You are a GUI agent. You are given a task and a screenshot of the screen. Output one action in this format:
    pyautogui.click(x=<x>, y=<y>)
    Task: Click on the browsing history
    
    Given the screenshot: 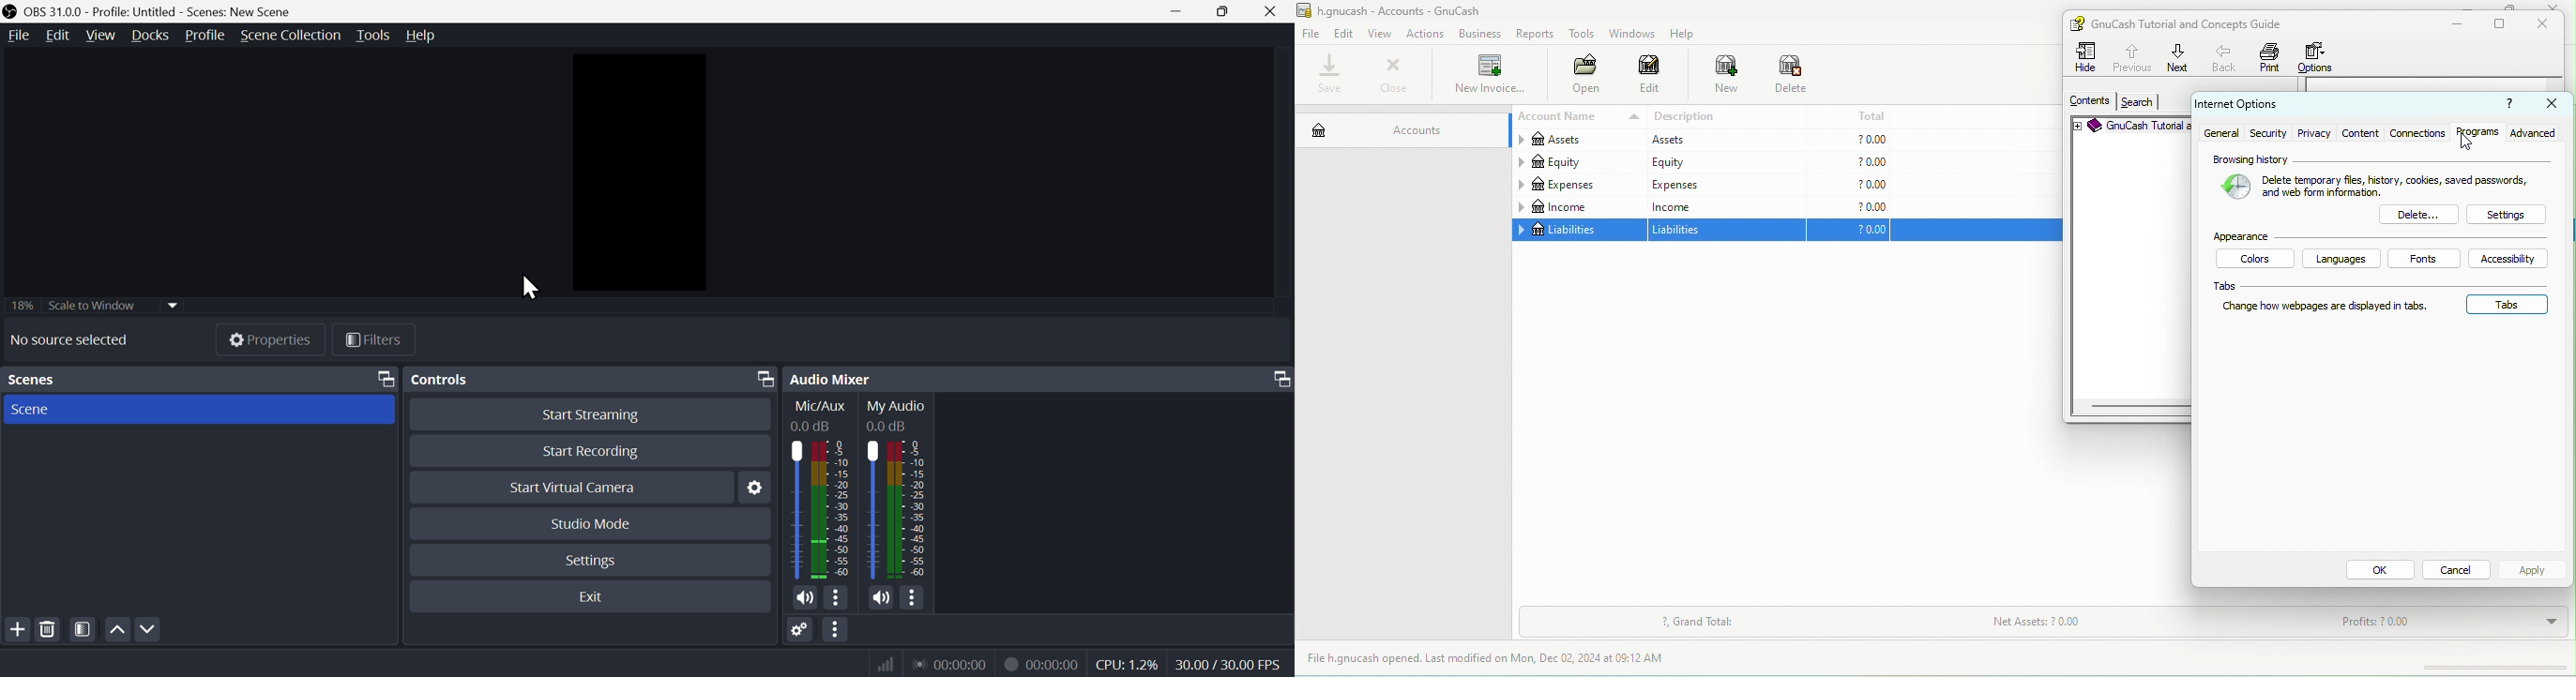 What is the action you would take?
    pyautogui.click(x=2389, y=158)
    